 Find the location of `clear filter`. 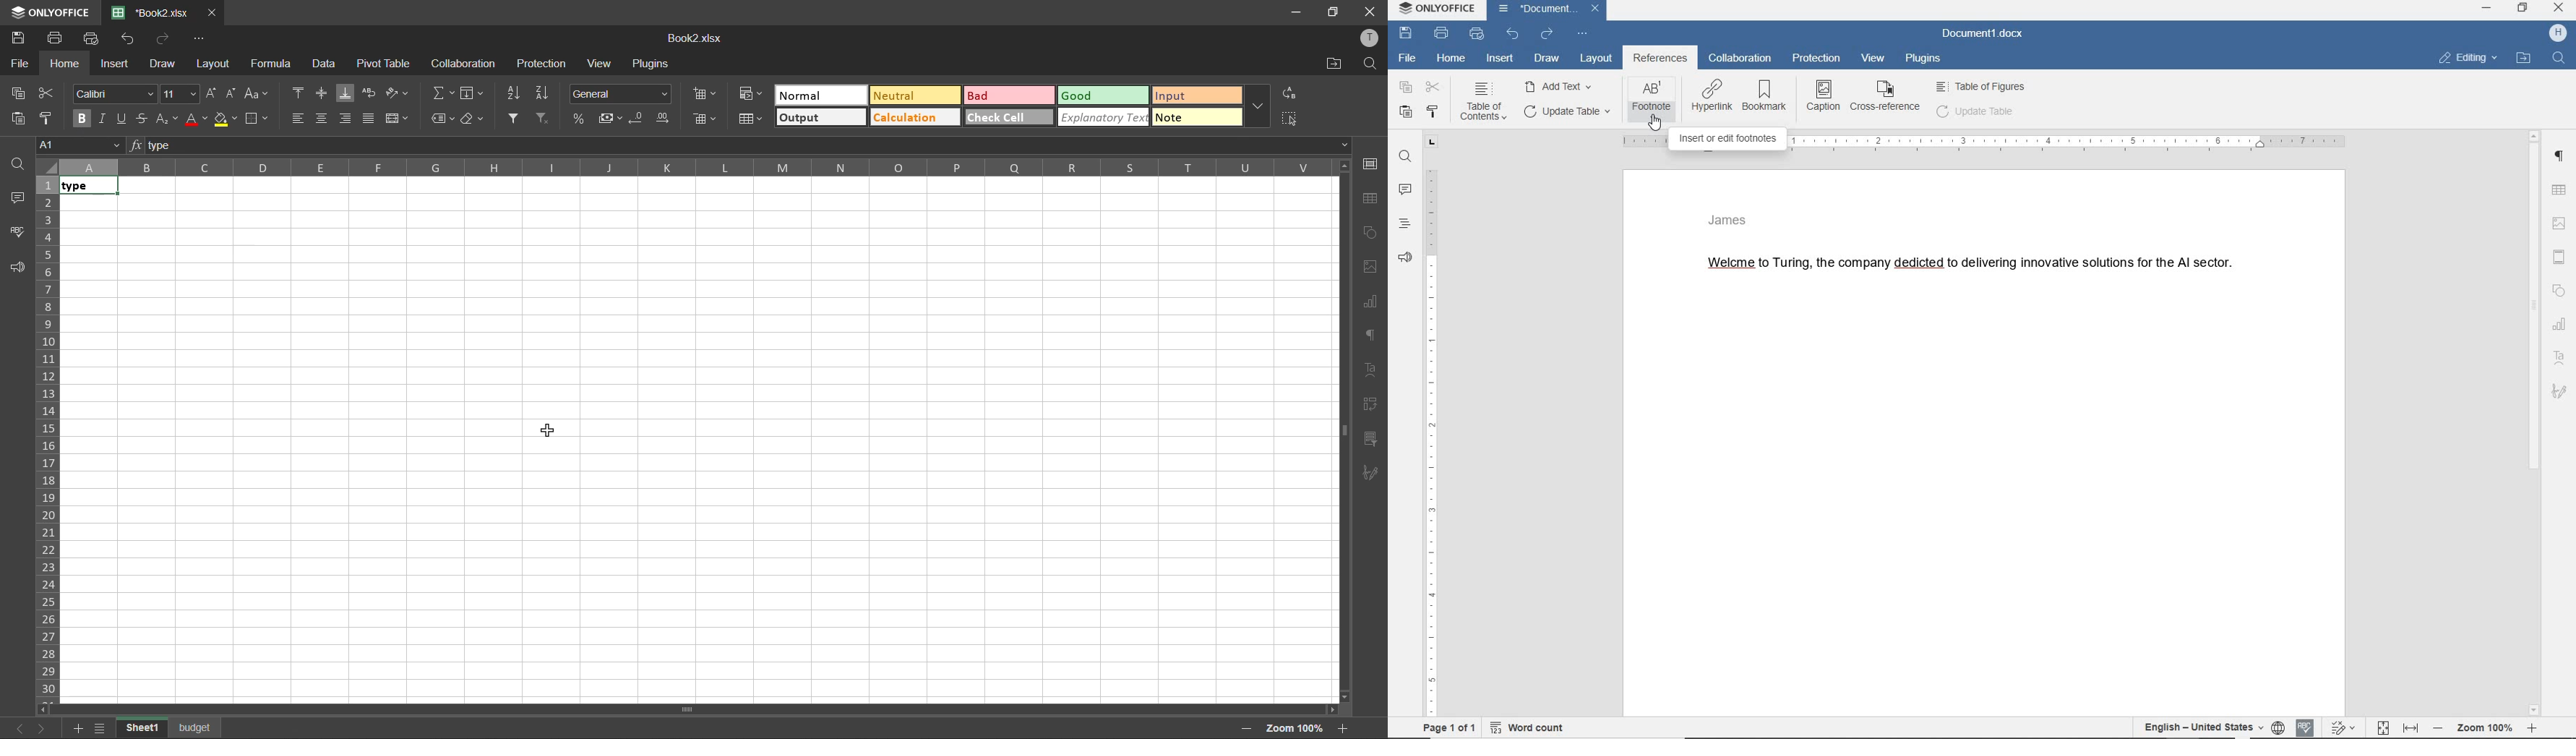

clear filter is located at coordinates (542, 119).